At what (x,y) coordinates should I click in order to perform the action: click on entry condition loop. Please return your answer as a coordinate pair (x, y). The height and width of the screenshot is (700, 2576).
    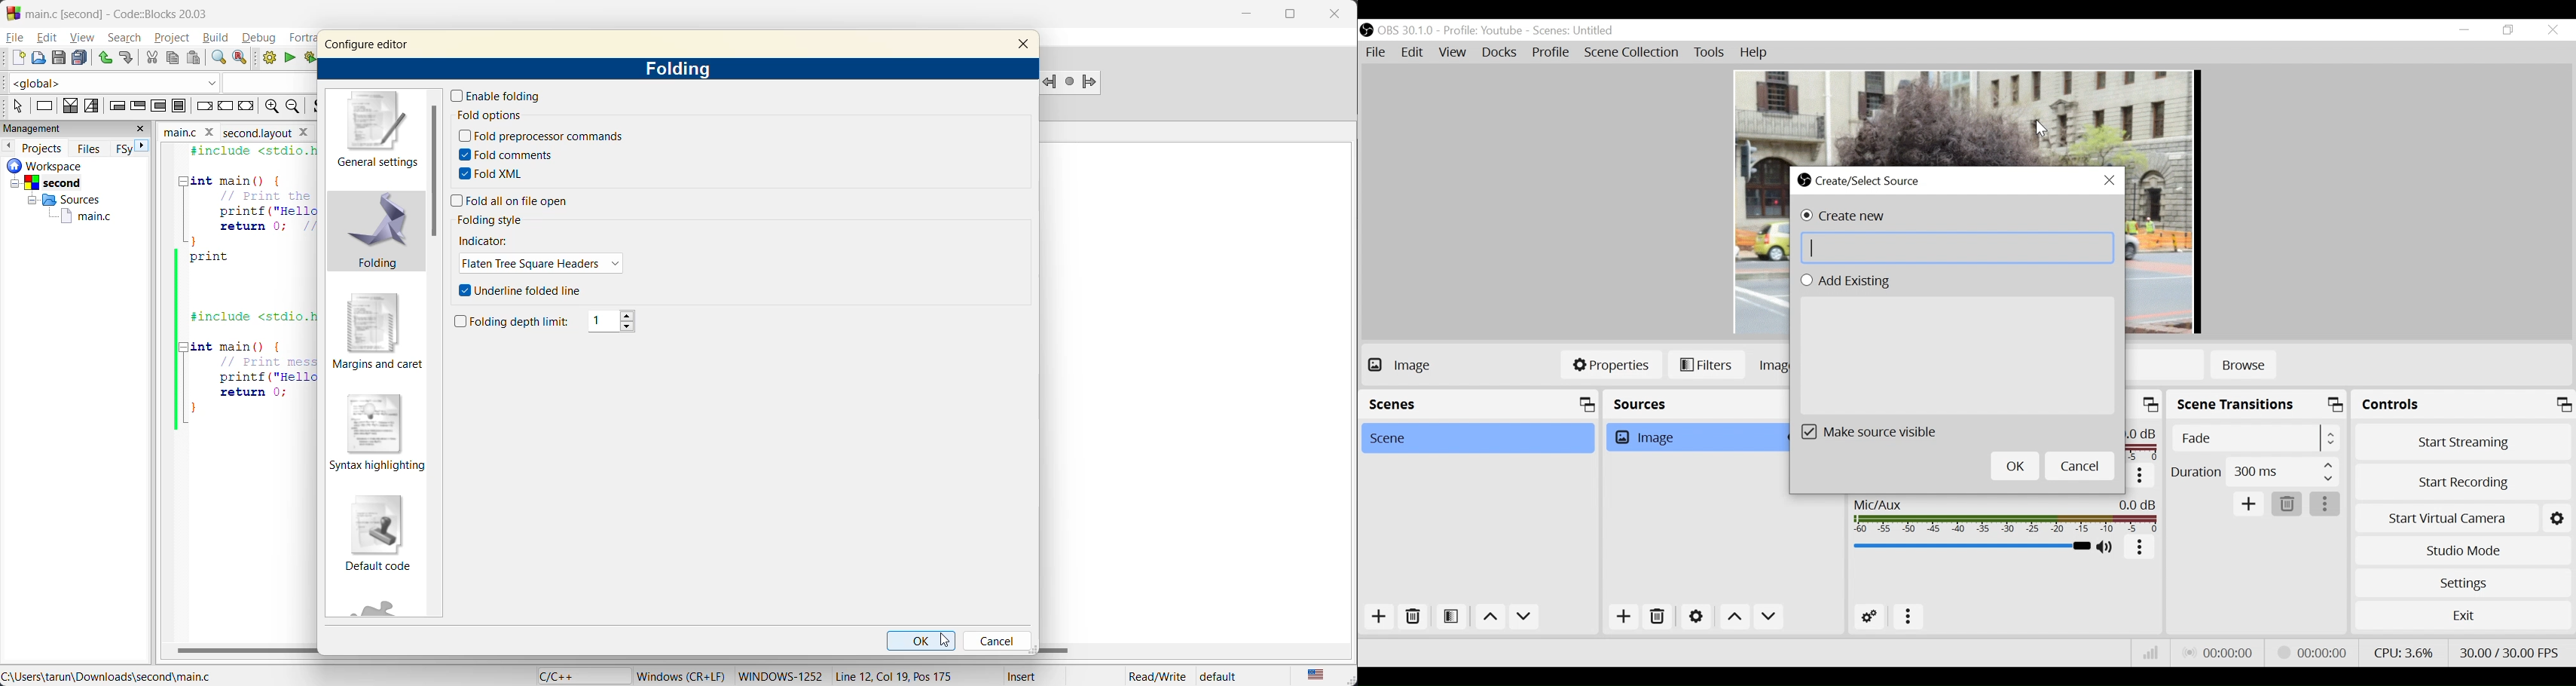
    Looking at the image, I should click on (115, 106).